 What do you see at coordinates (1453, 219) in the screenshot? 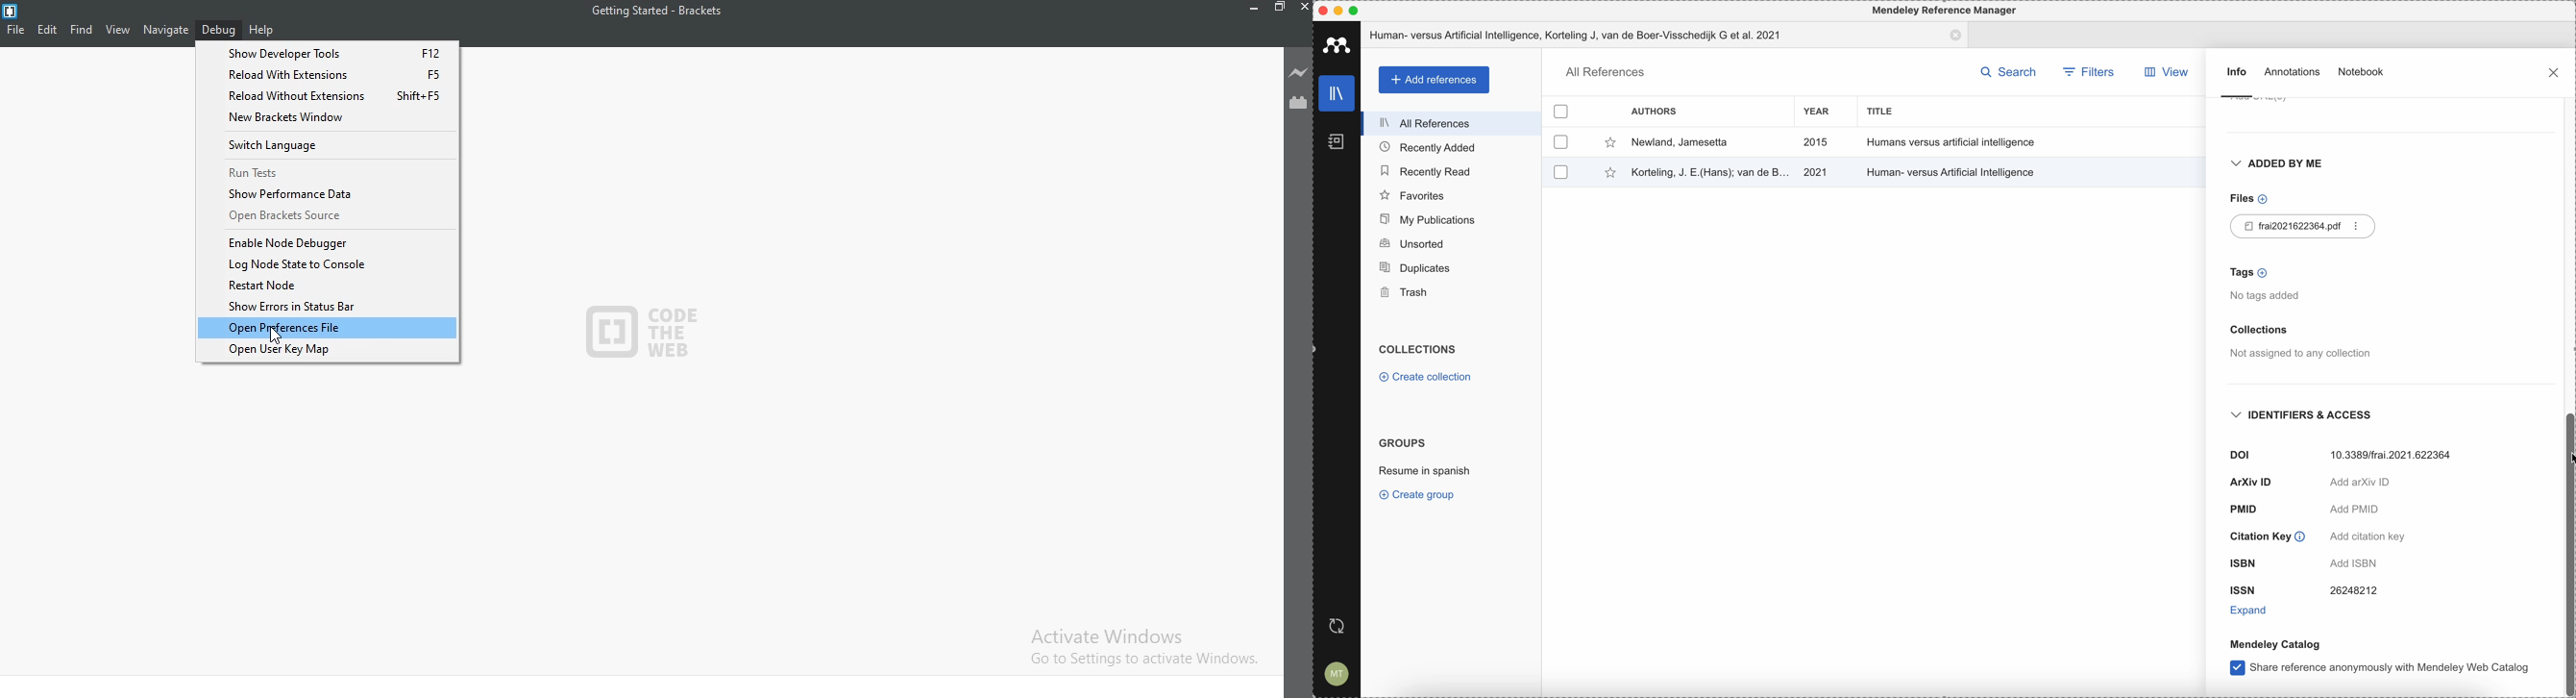
I see `my publications` at bounding box center [1453, 219].